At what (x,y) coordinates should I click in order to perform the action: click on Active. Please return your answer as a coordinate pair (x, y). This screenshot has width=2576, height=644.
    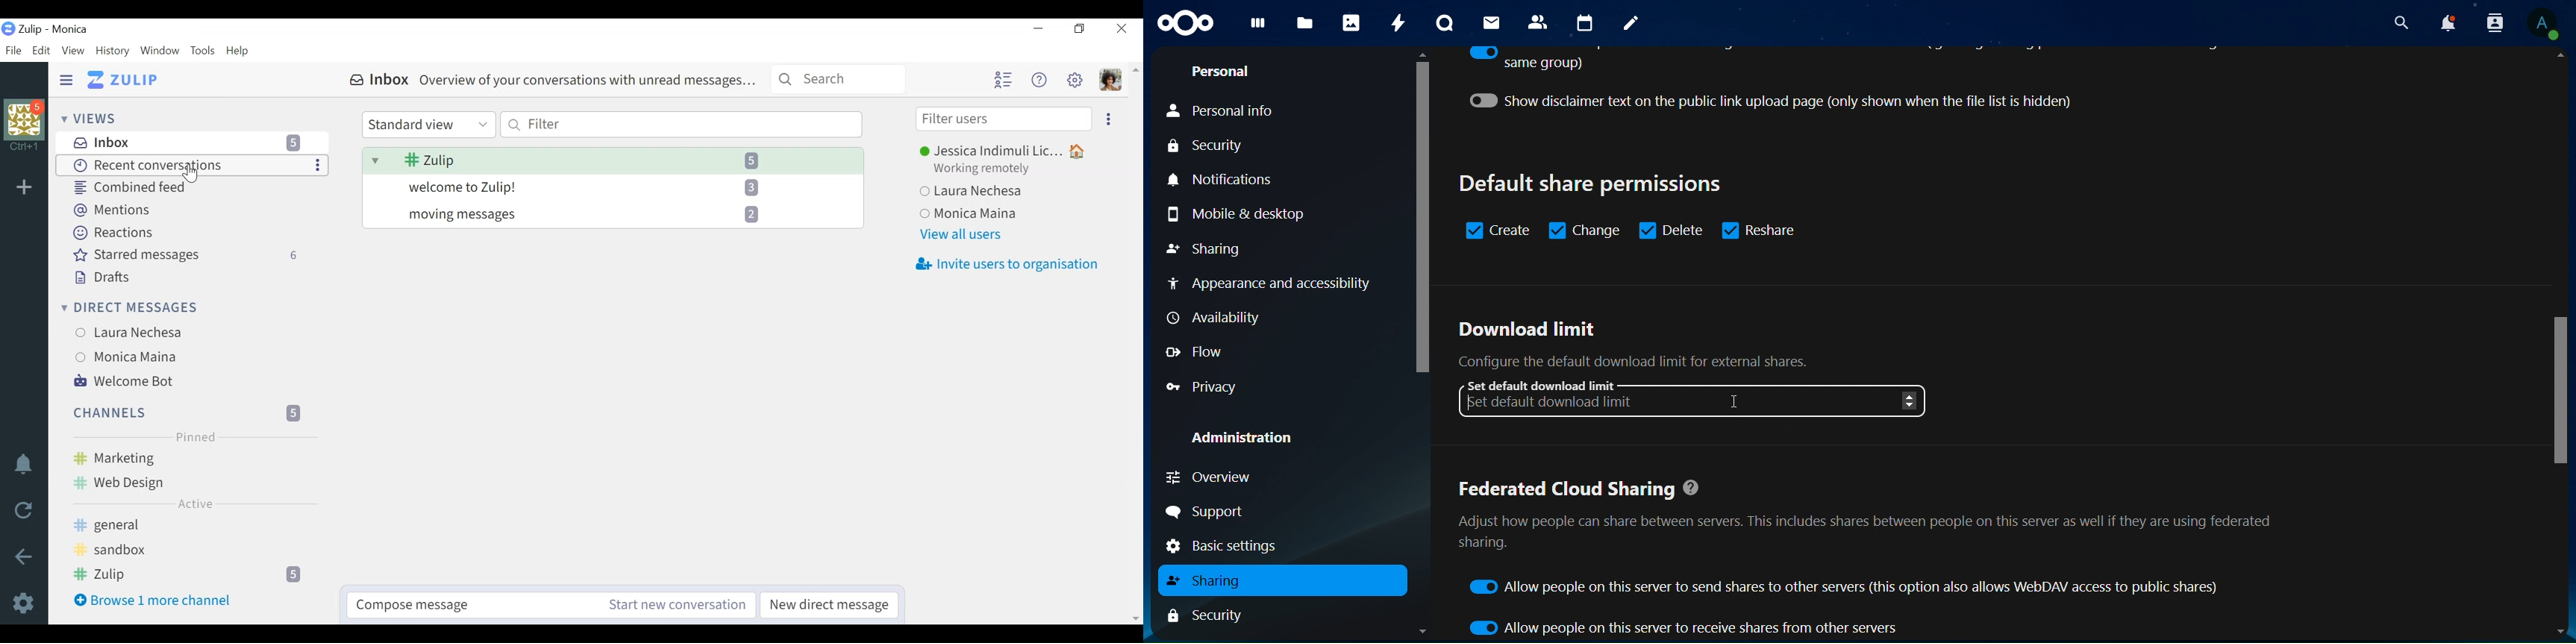
    Looking at the image, I should click on (194, 504).